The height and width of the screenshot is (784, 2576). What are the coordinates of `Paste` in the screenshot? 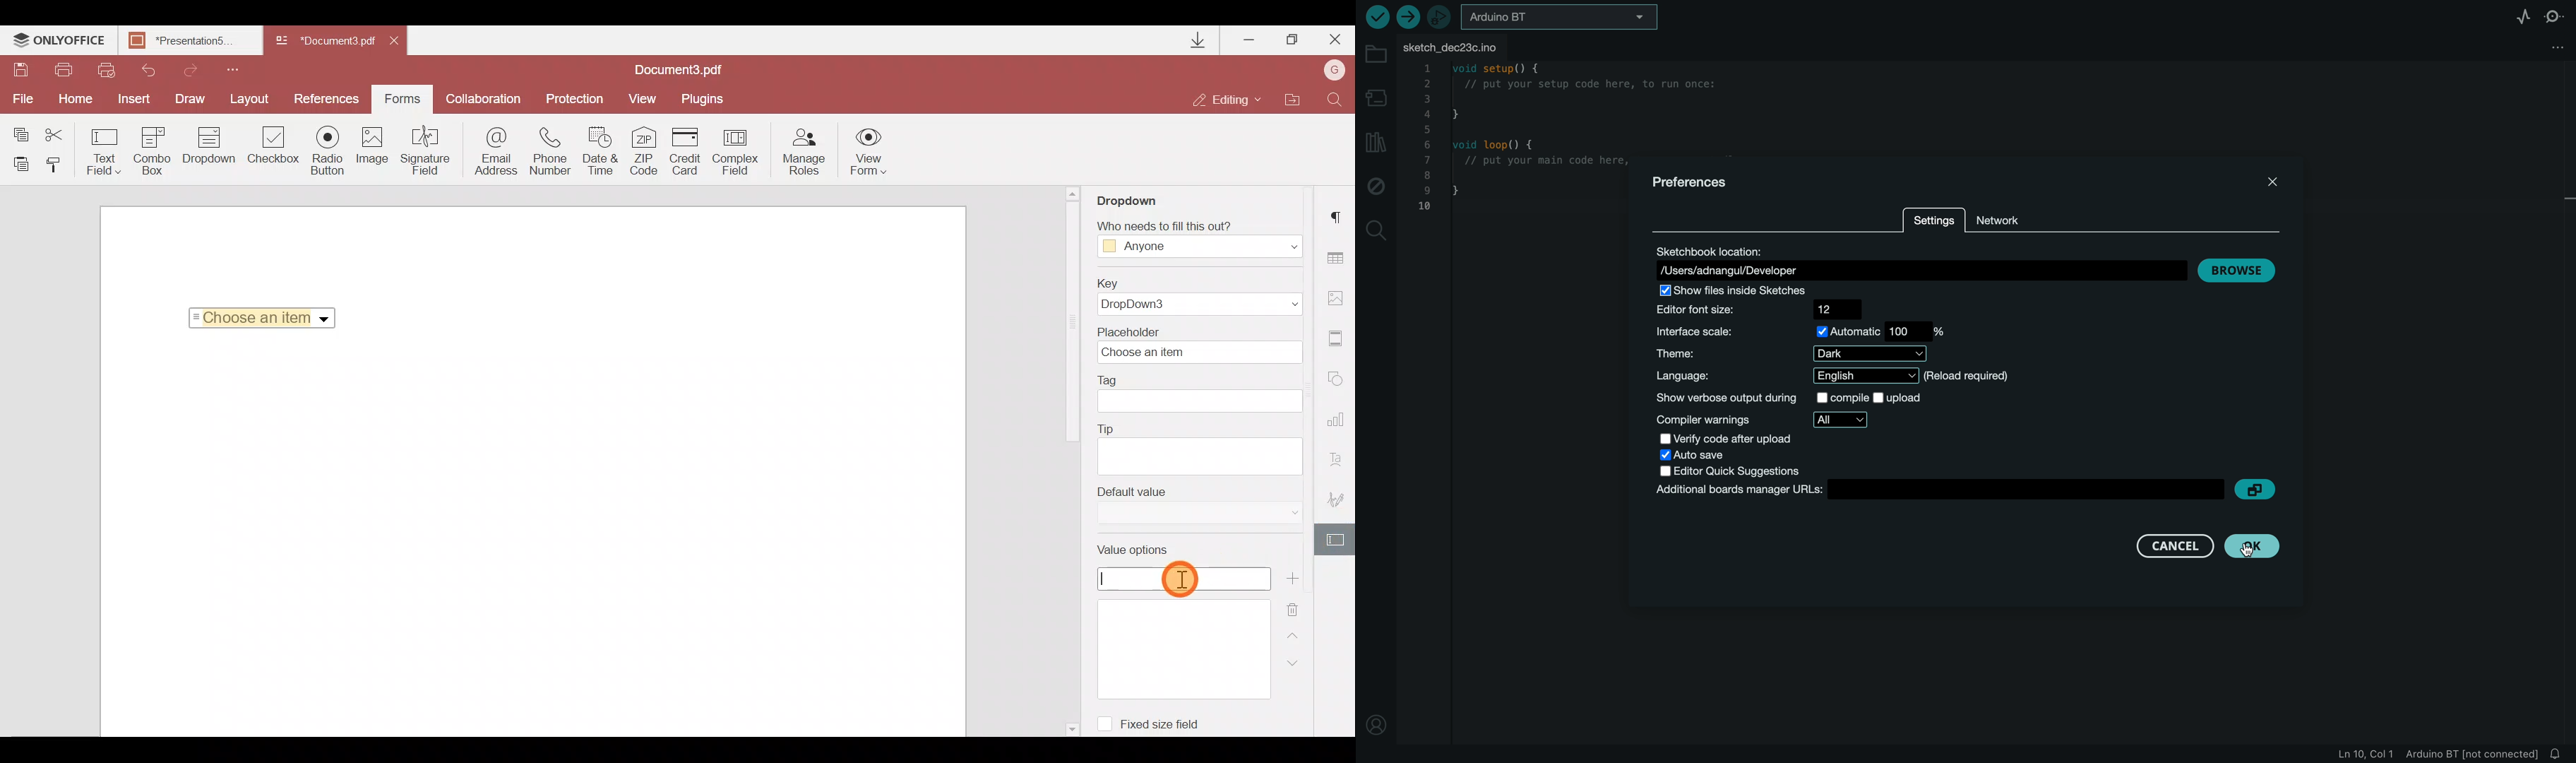 It's located at (20, 166).